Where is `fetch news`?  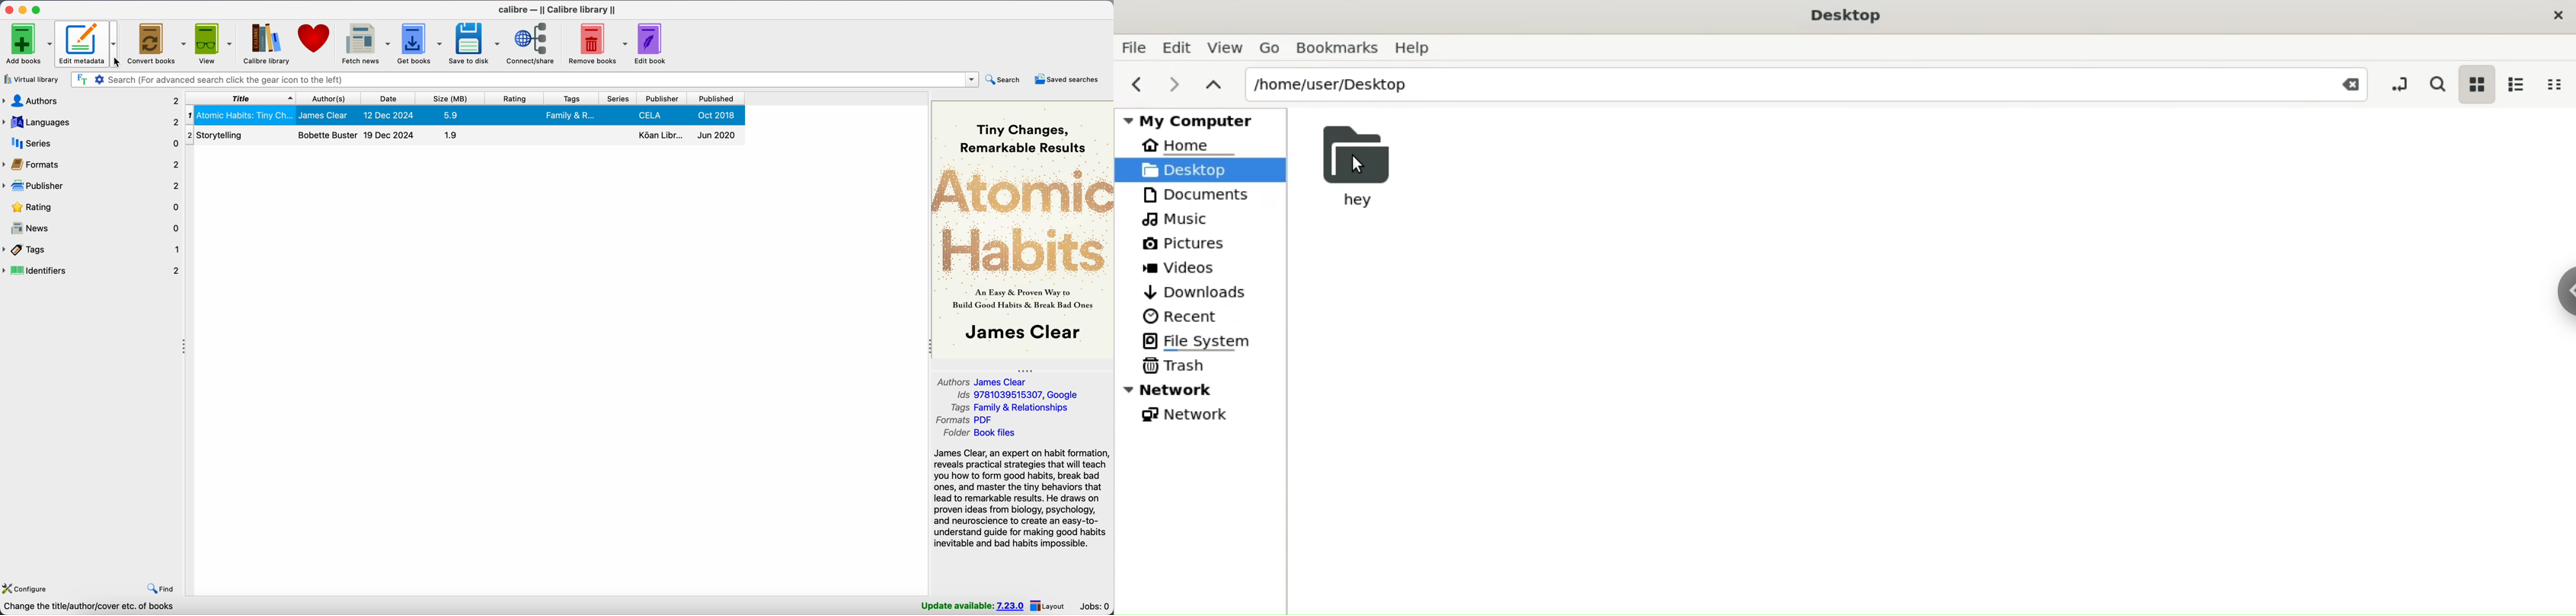 fetch news is located at coordinates (364, 43).